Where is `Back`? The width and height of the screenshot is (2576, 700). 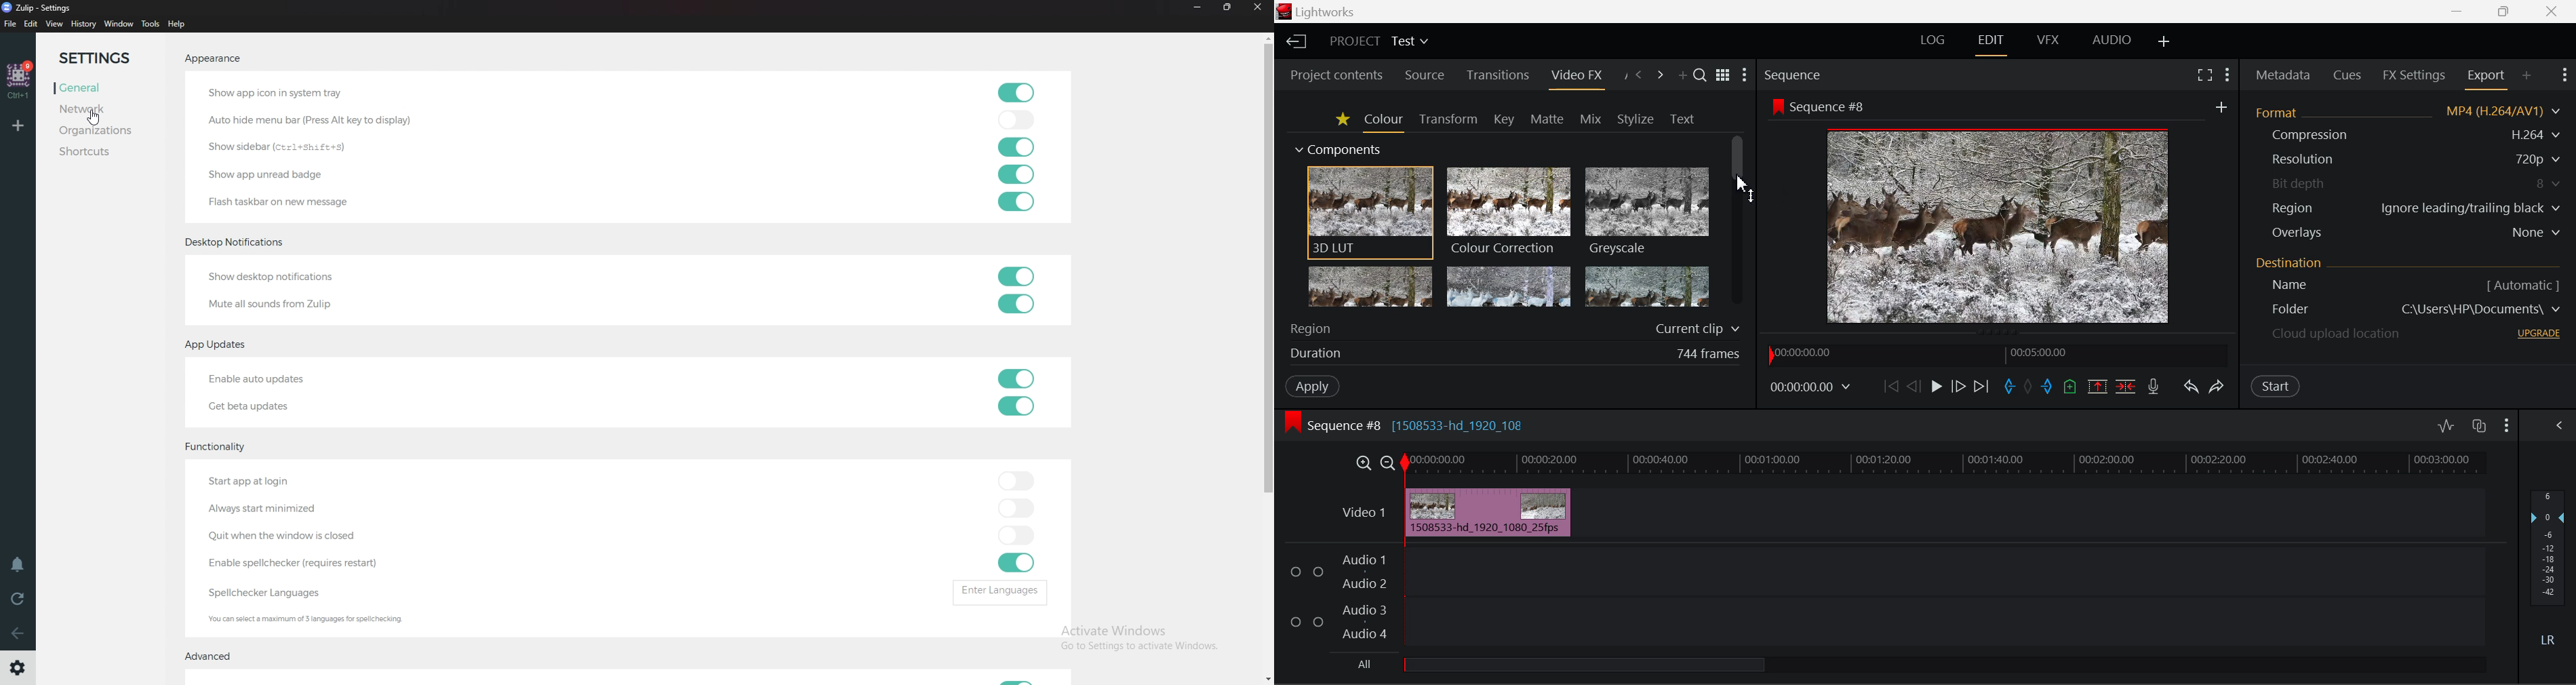
Back is located at coordinates (15, 633).